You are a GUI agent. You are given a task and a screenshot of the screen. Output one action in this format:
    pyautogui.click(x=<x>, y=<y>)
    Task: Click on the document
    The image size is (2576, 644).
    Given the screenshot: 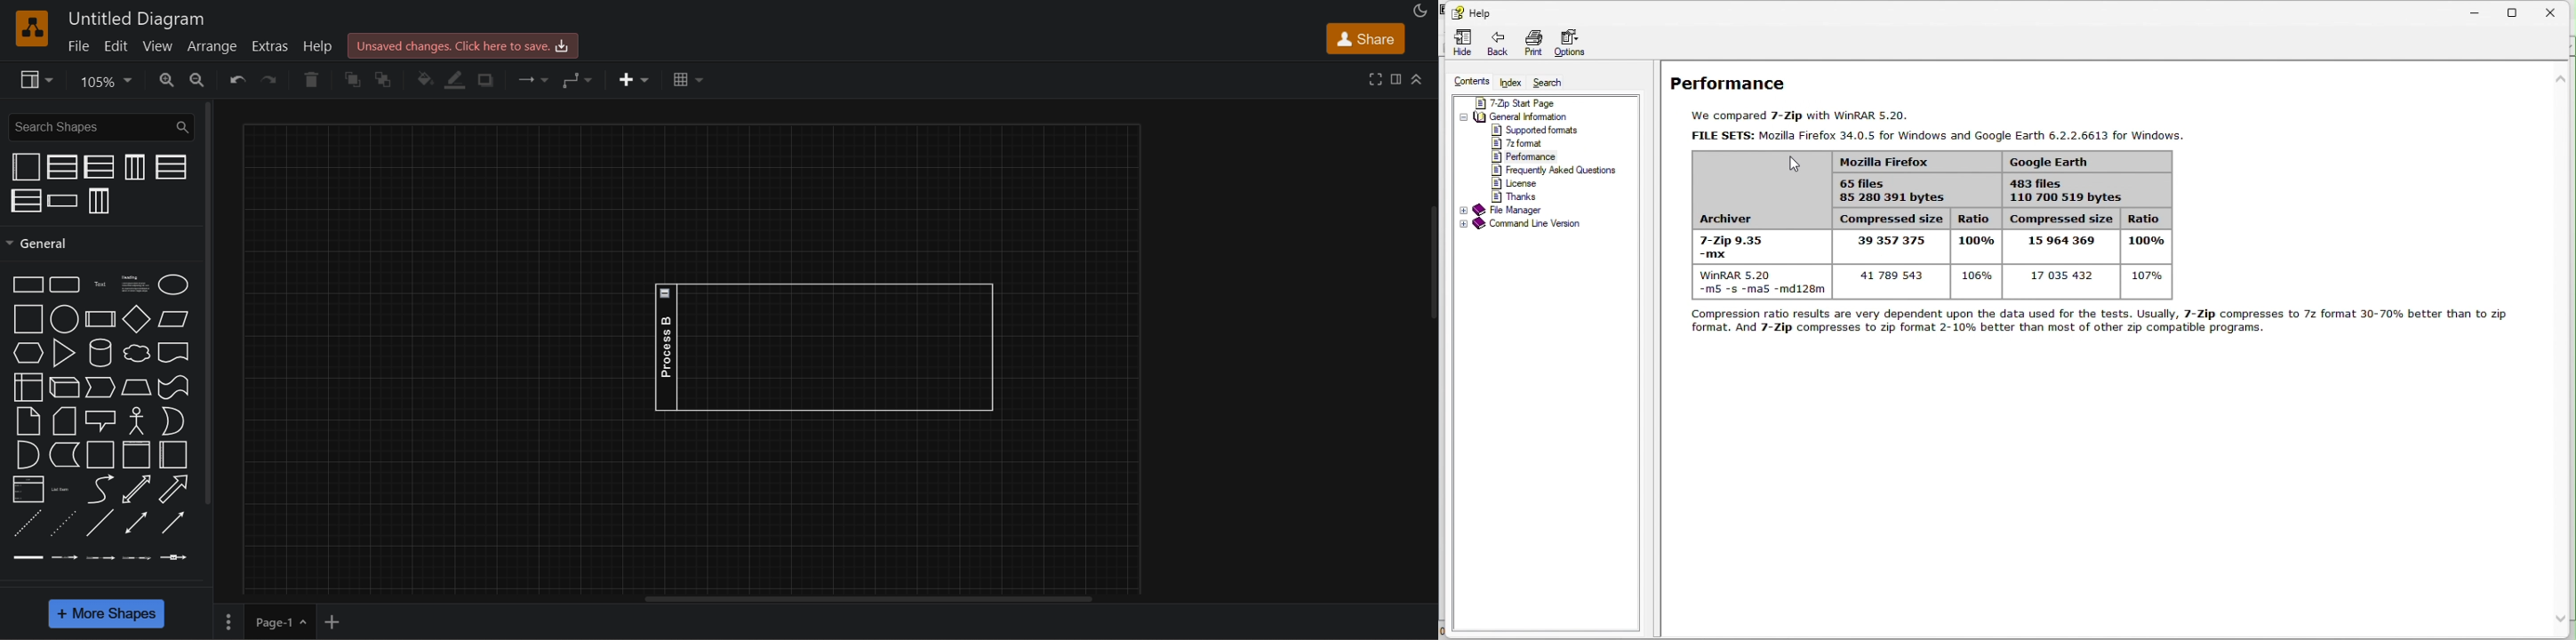 What is the action you would take?
    pyautogui.click(x=172, y=353)
    